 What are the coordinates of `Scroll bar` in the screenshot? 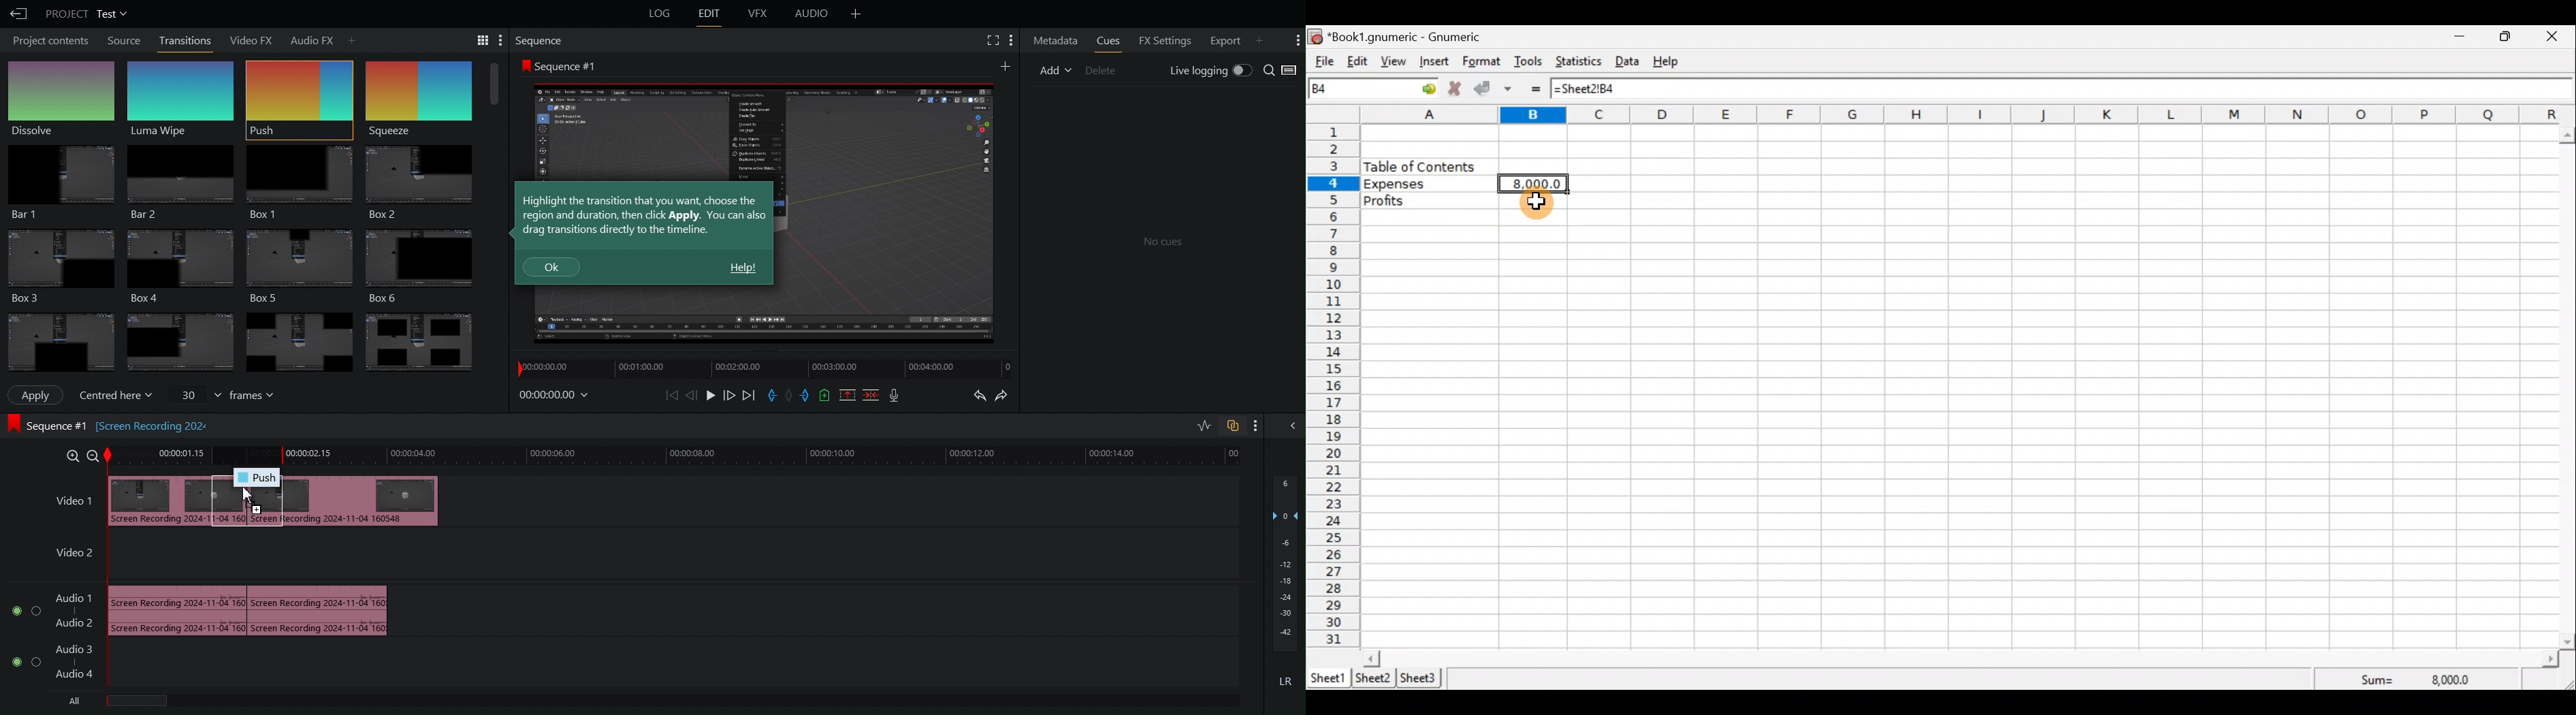 It's located at (1962, 658).